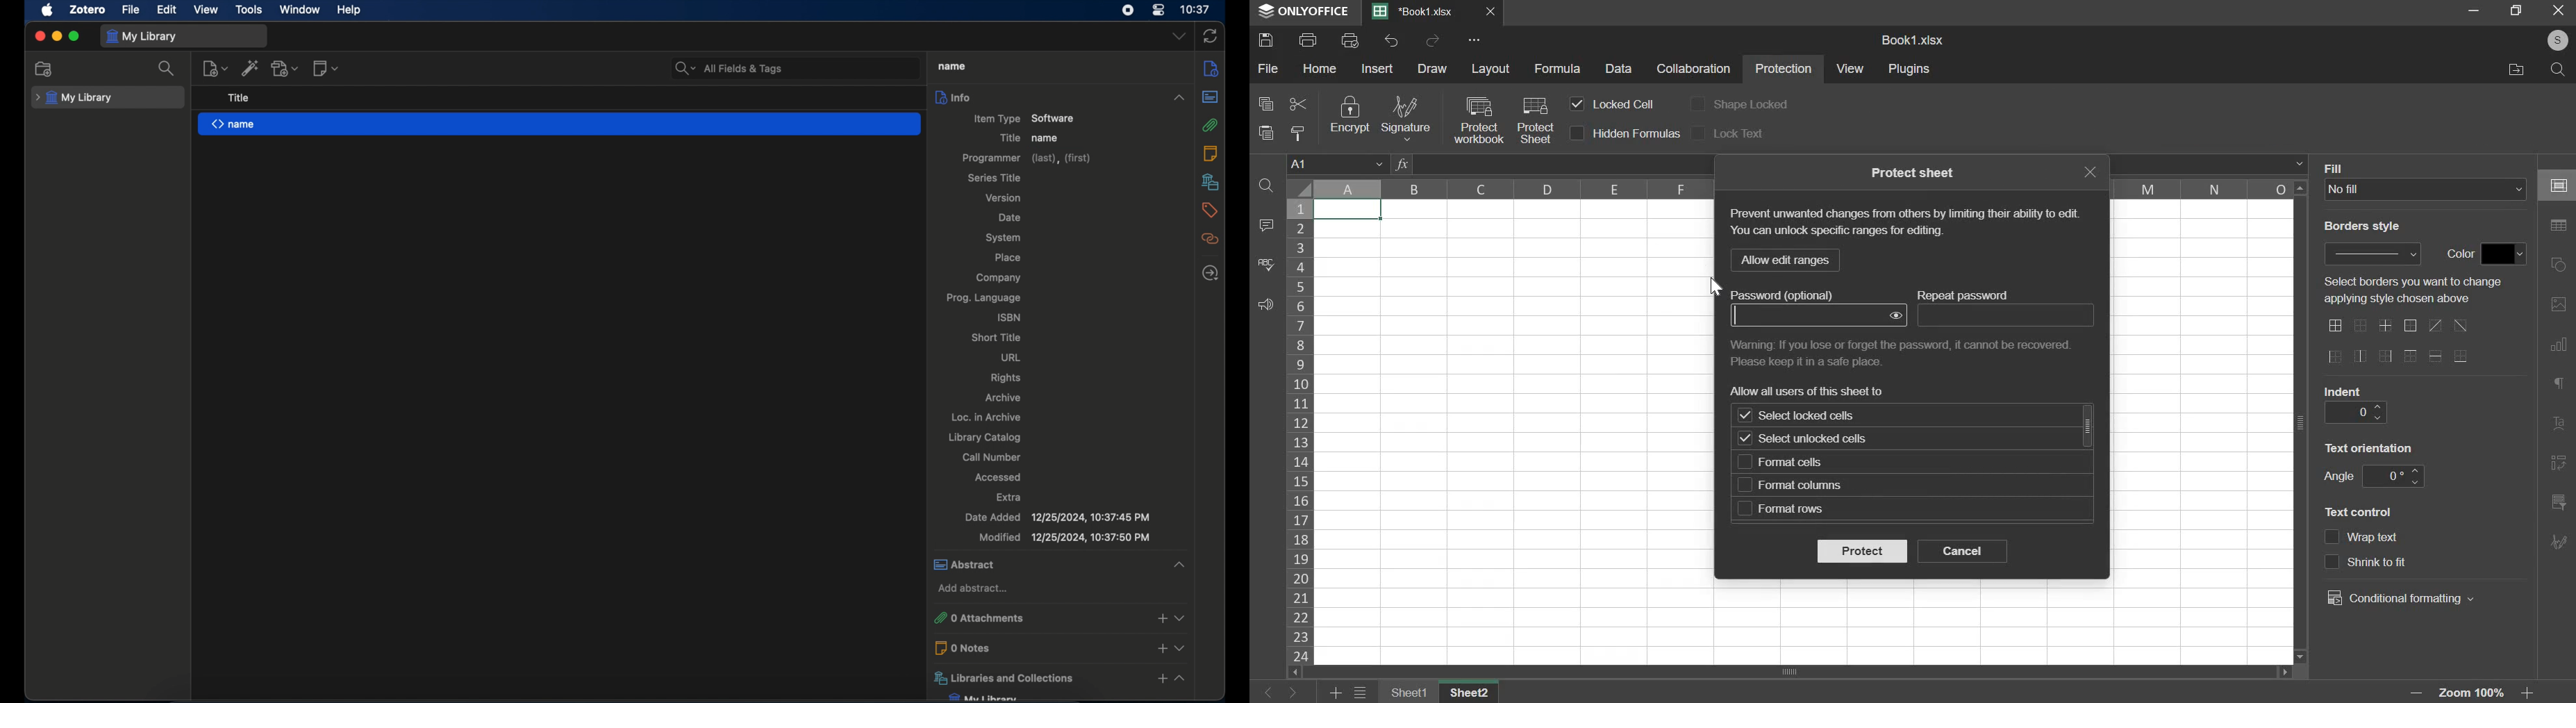  What do you see at coordinates (807, 69) in the screenshot?
I see `search bar input` at bounding box center [807, 69].